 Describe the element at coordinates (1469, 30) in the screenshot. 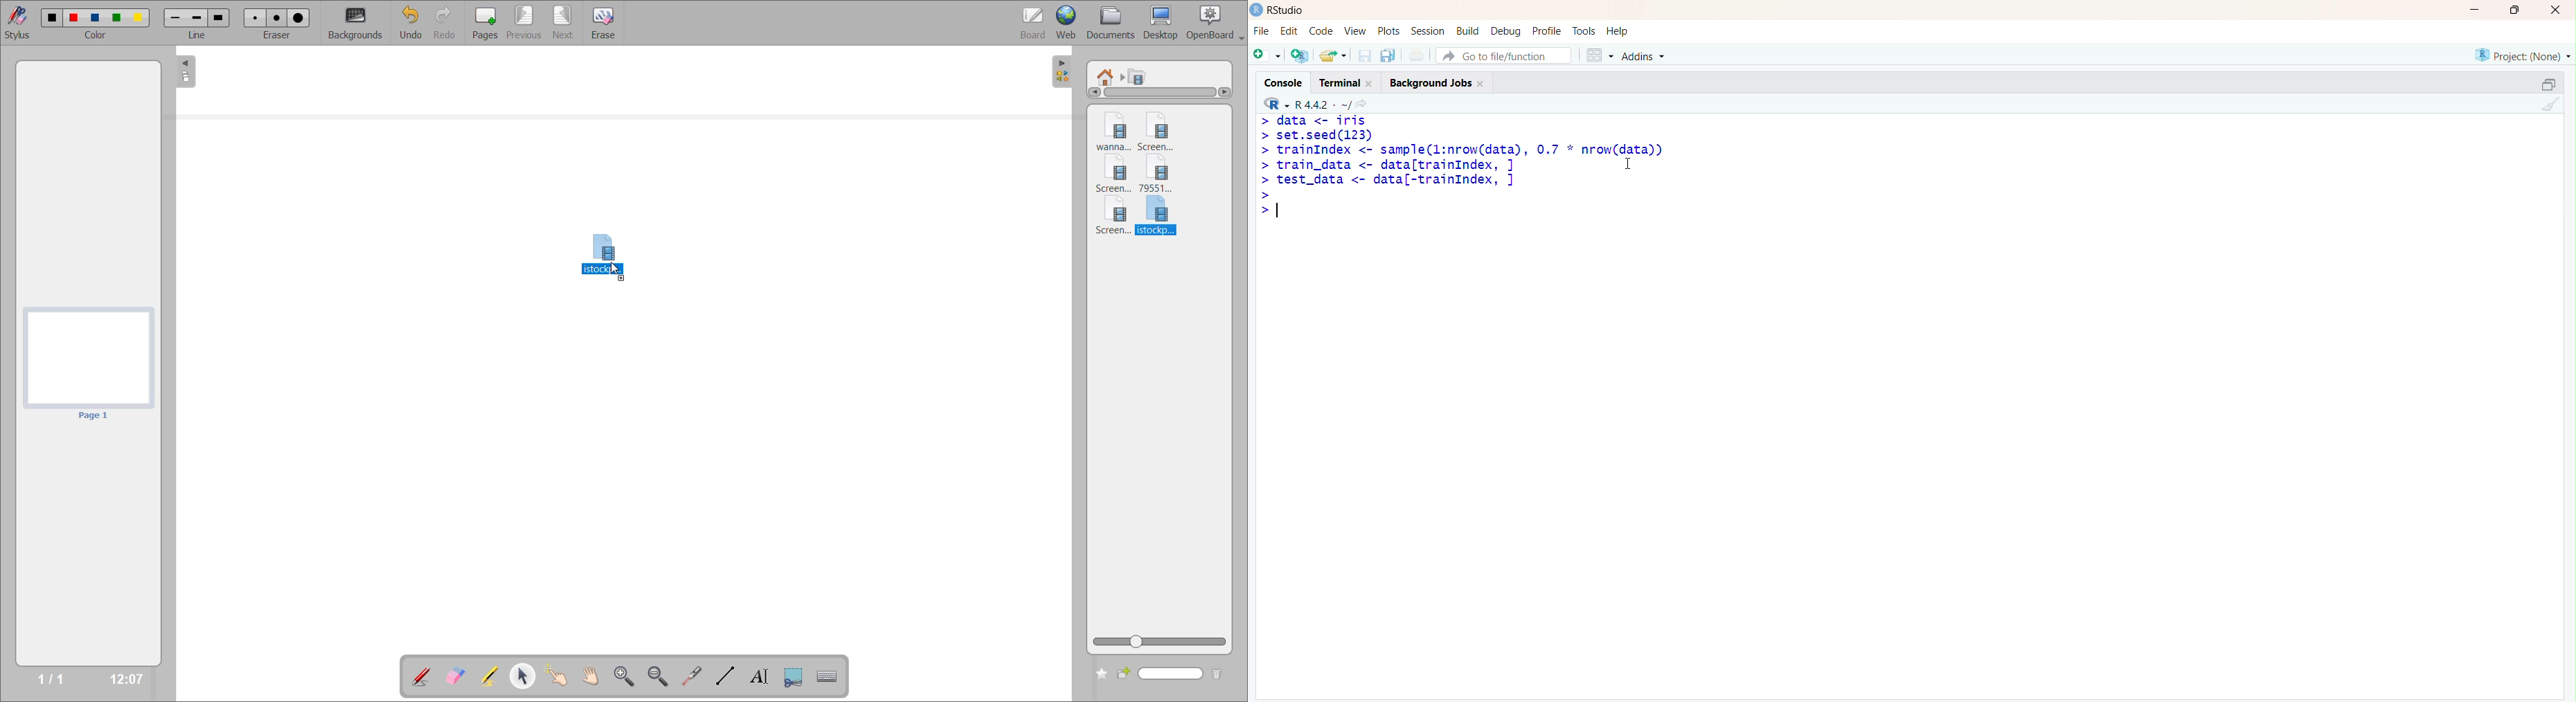

I see `Build` at that location.